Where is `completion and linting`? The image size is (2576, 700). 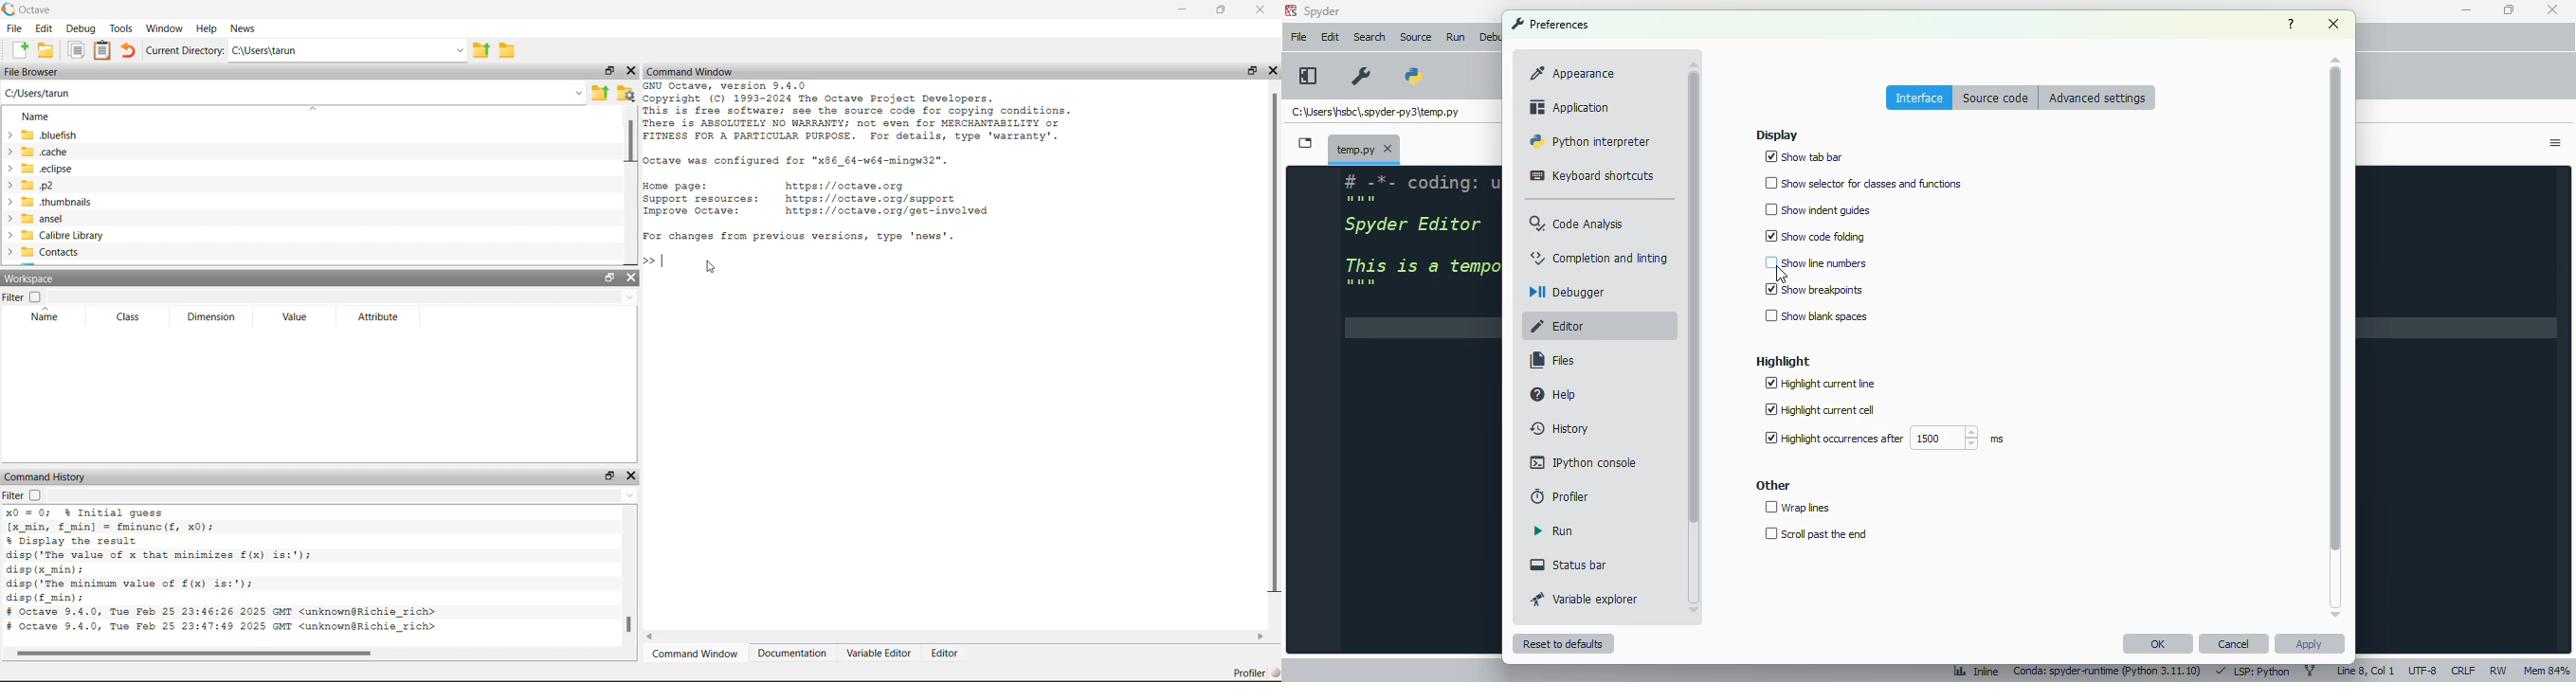
completion and linting is located at coordinates (1600, 258).